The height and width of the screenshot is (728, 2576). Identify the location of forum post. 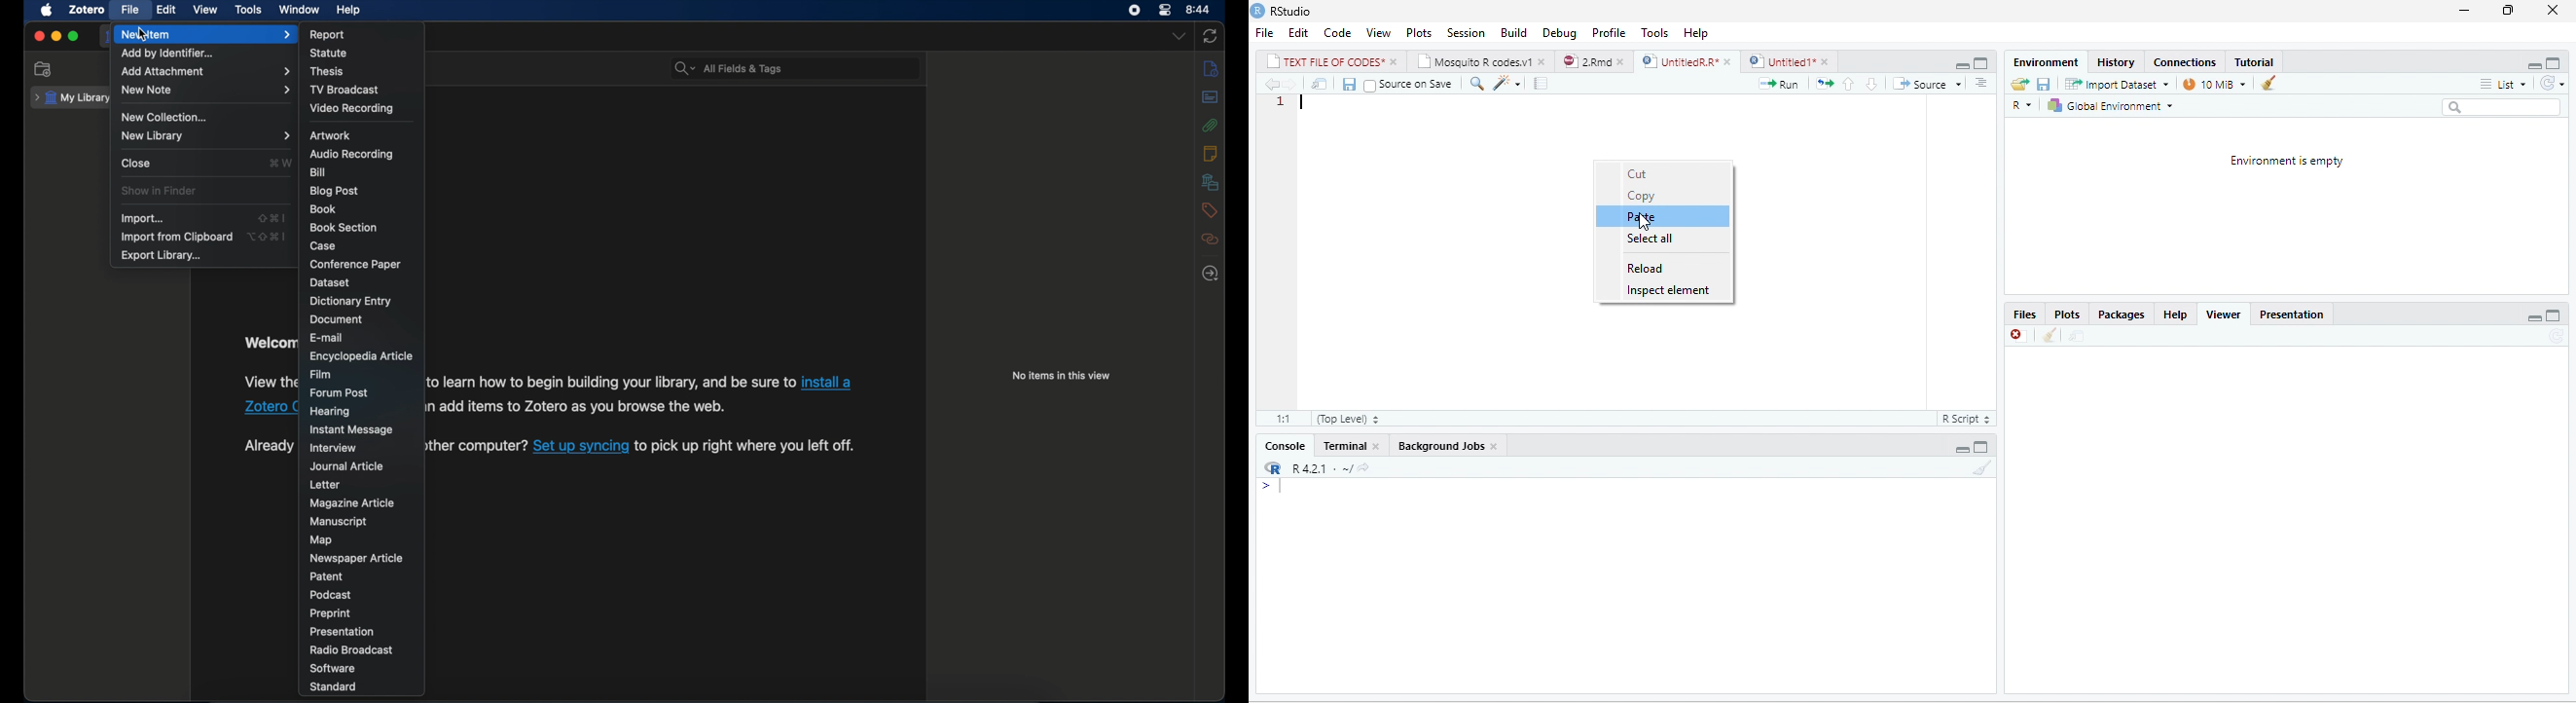
(339, 393).